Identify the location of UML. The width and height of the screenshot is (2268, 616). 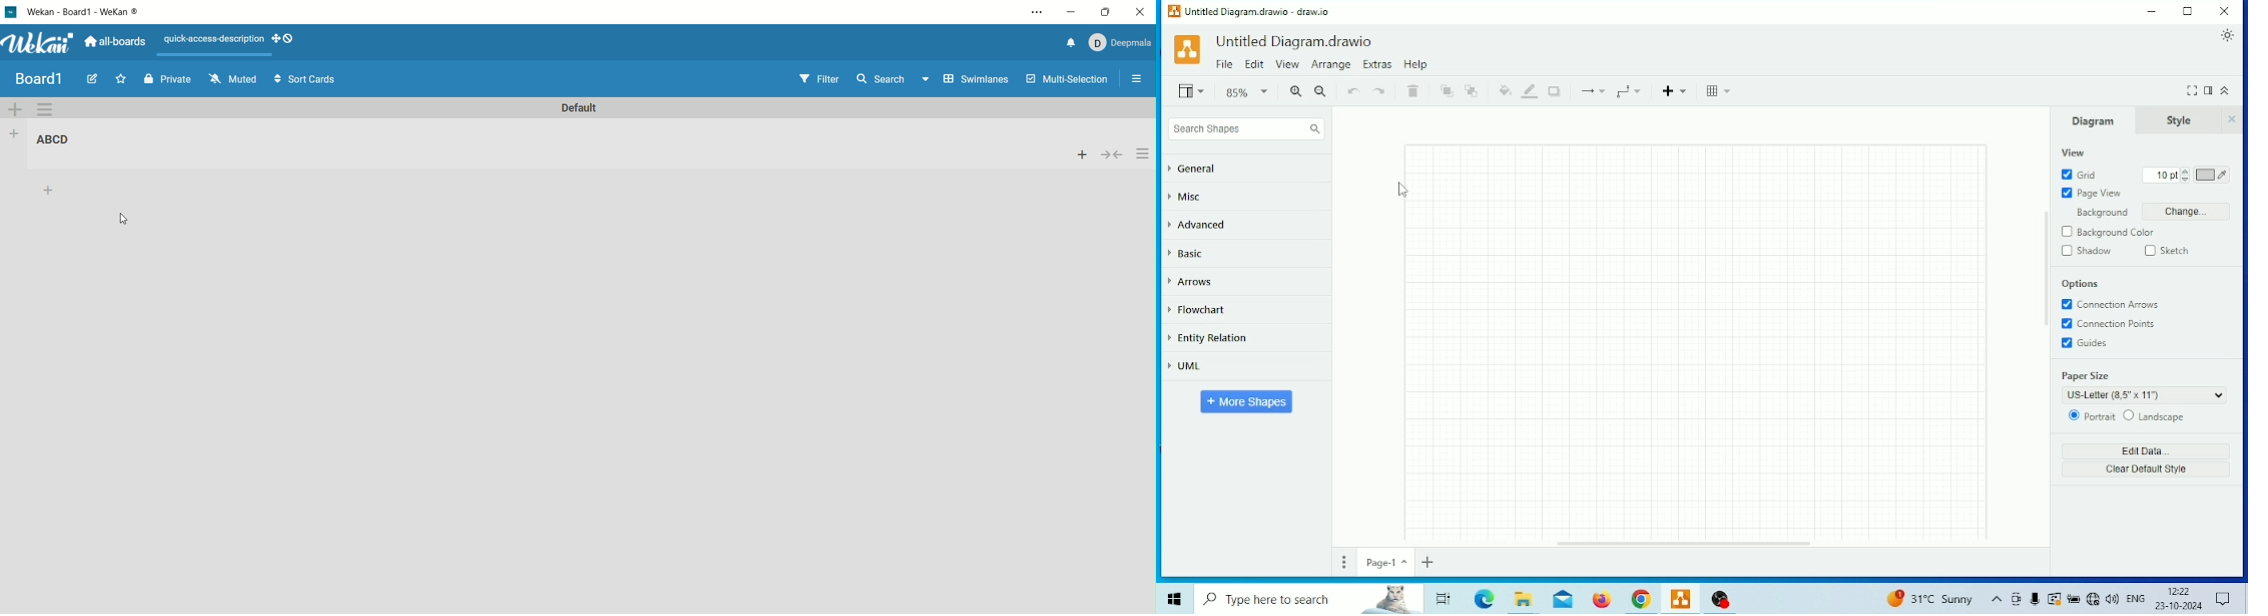
(1186, 365).